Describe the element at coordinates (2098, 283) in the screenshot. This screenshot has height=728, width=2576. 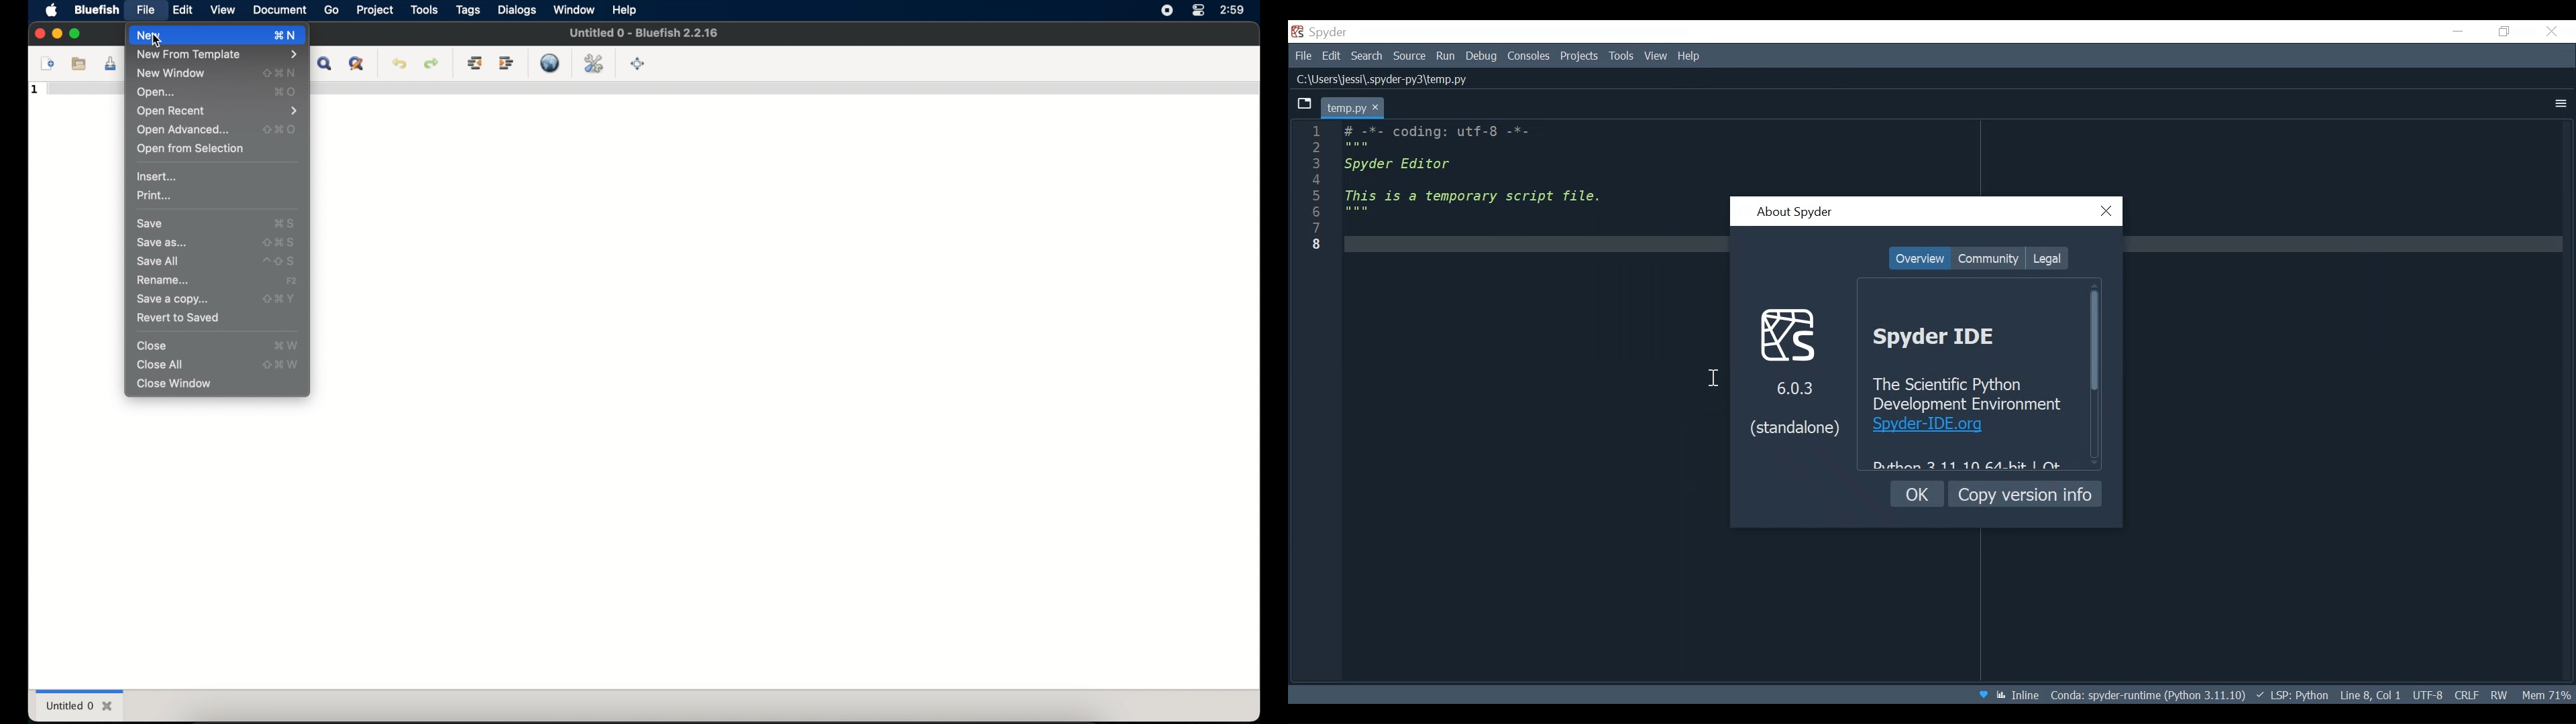
I see `Scroll up` at that location.